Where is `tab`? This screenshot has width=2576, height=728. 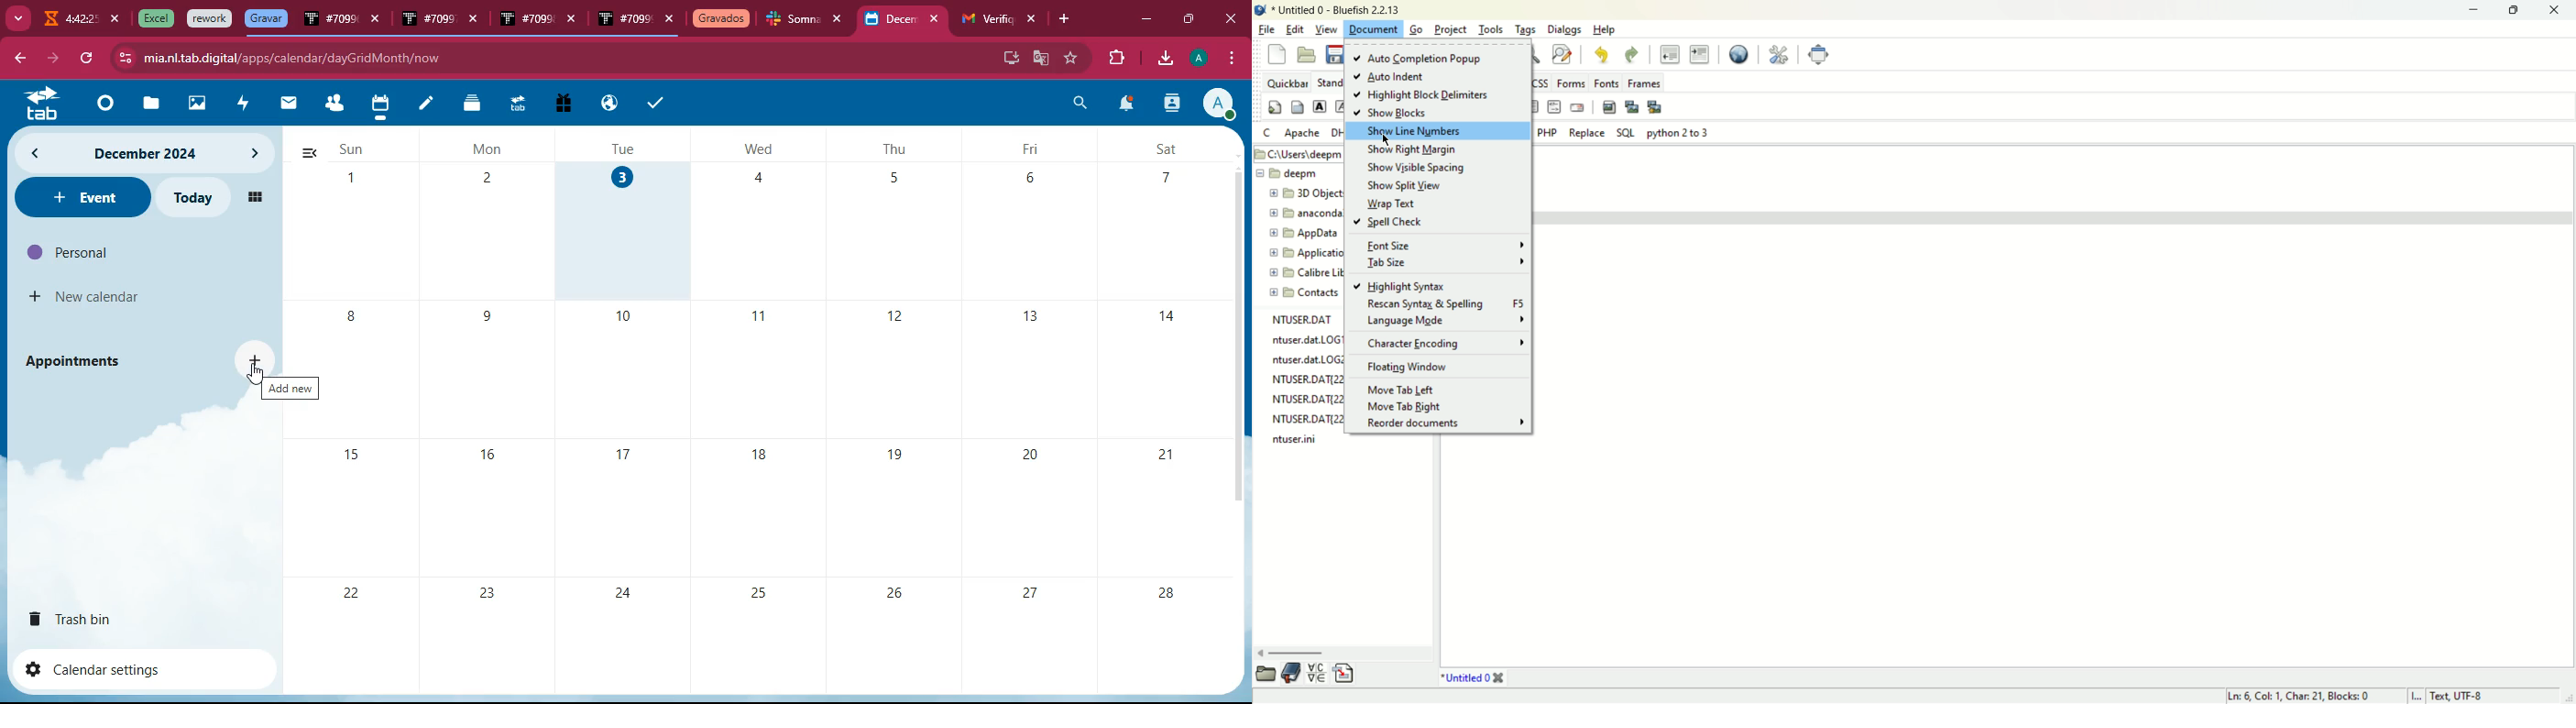
tab is located at coordinates (721, 20).